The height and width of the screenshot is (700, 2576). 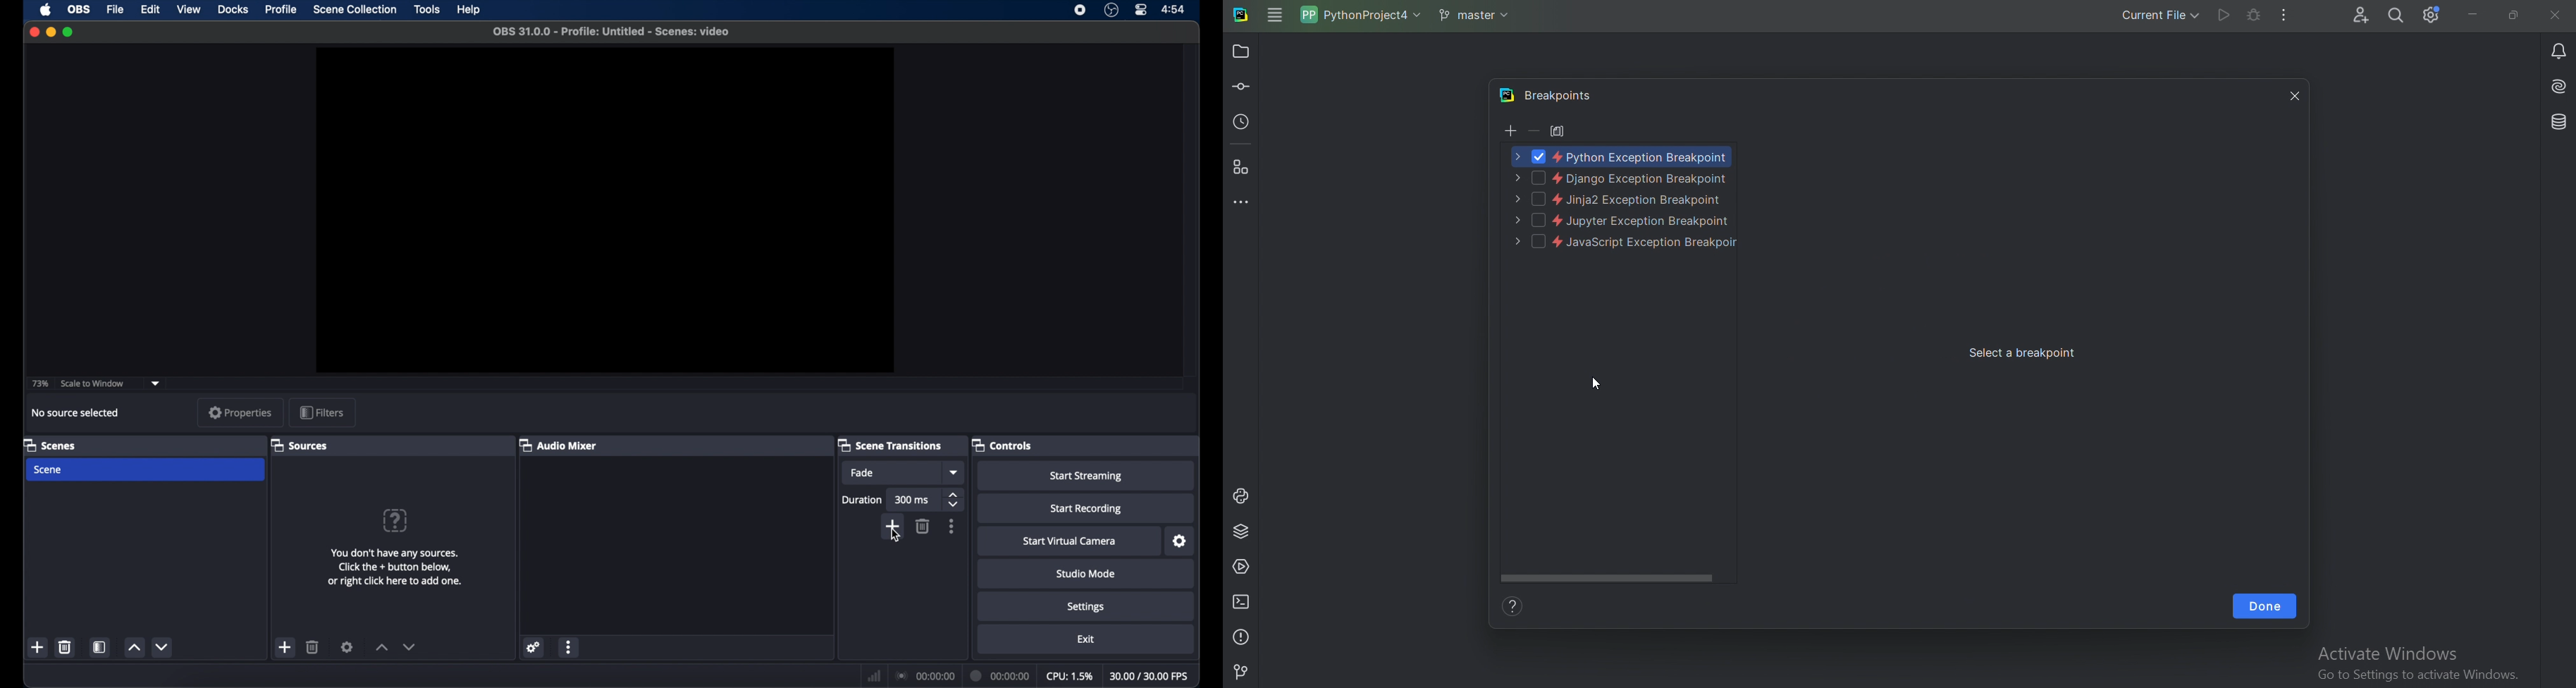 What do you see at coordinates (1150, 677) in the screenshot?
I see `fps` at bounding box center [1150, 677].